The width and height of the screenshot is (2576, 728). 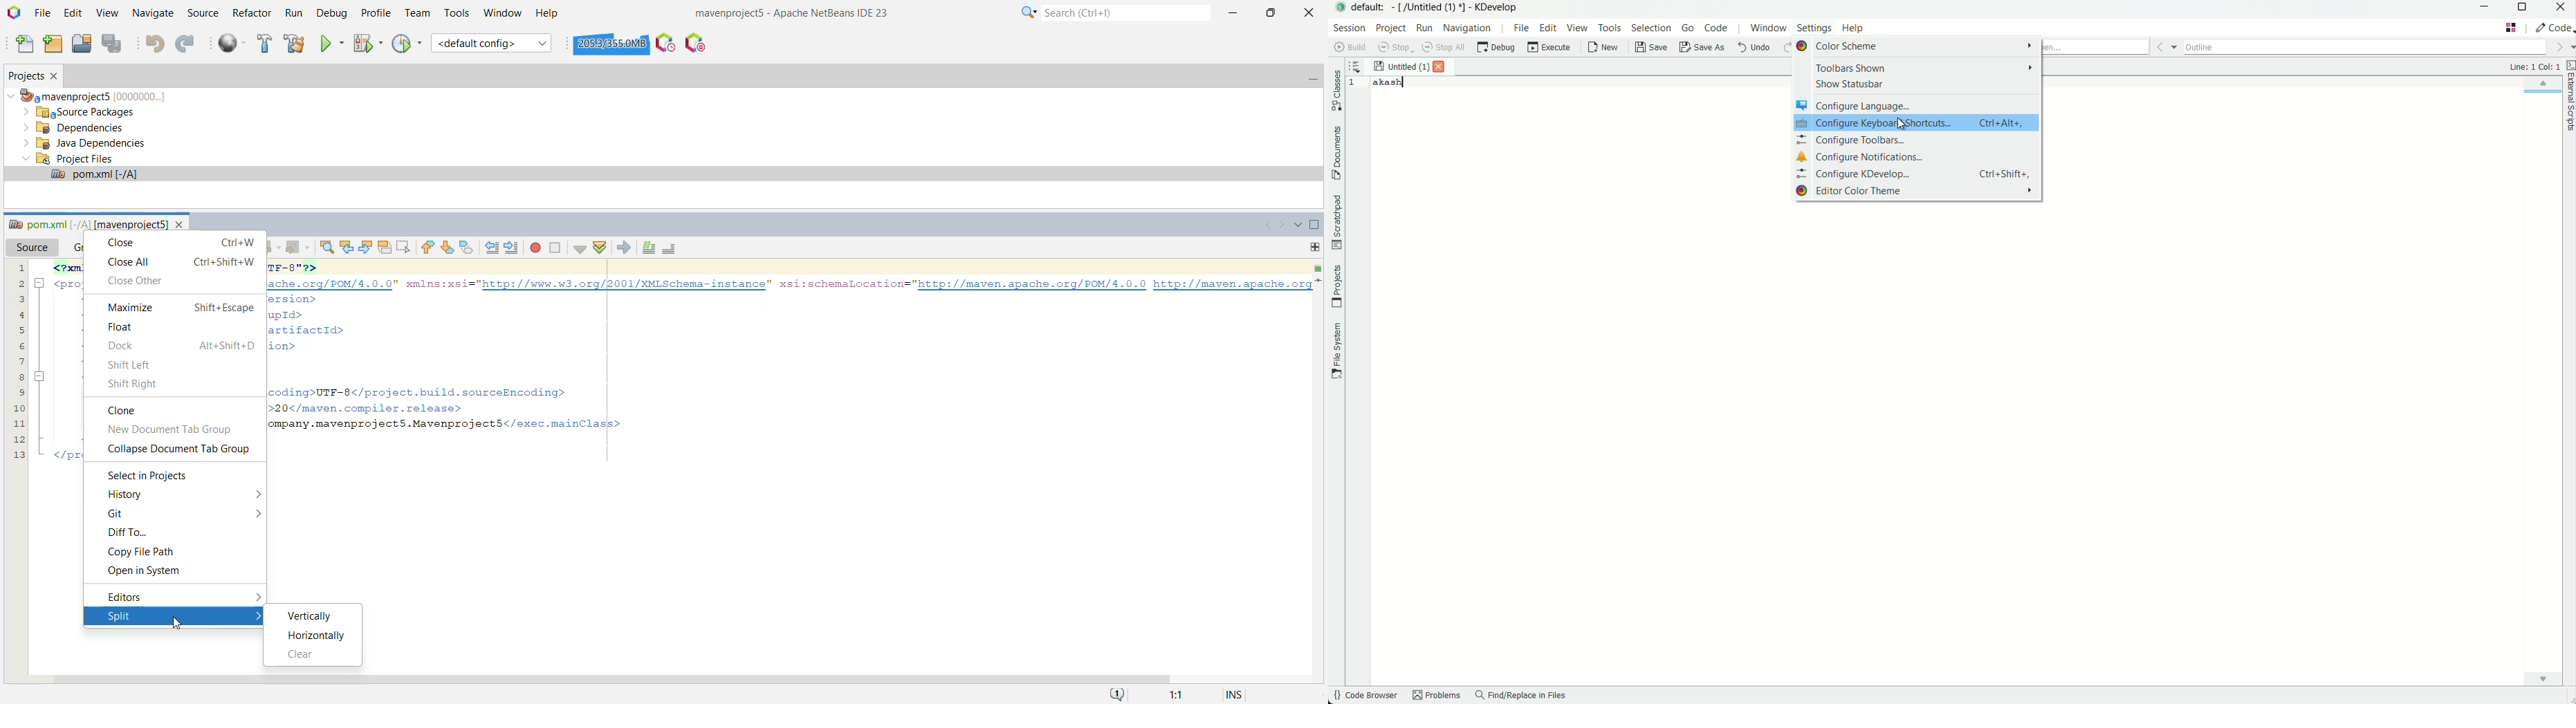 I want to click on outline, so click(x=2365, y=45).